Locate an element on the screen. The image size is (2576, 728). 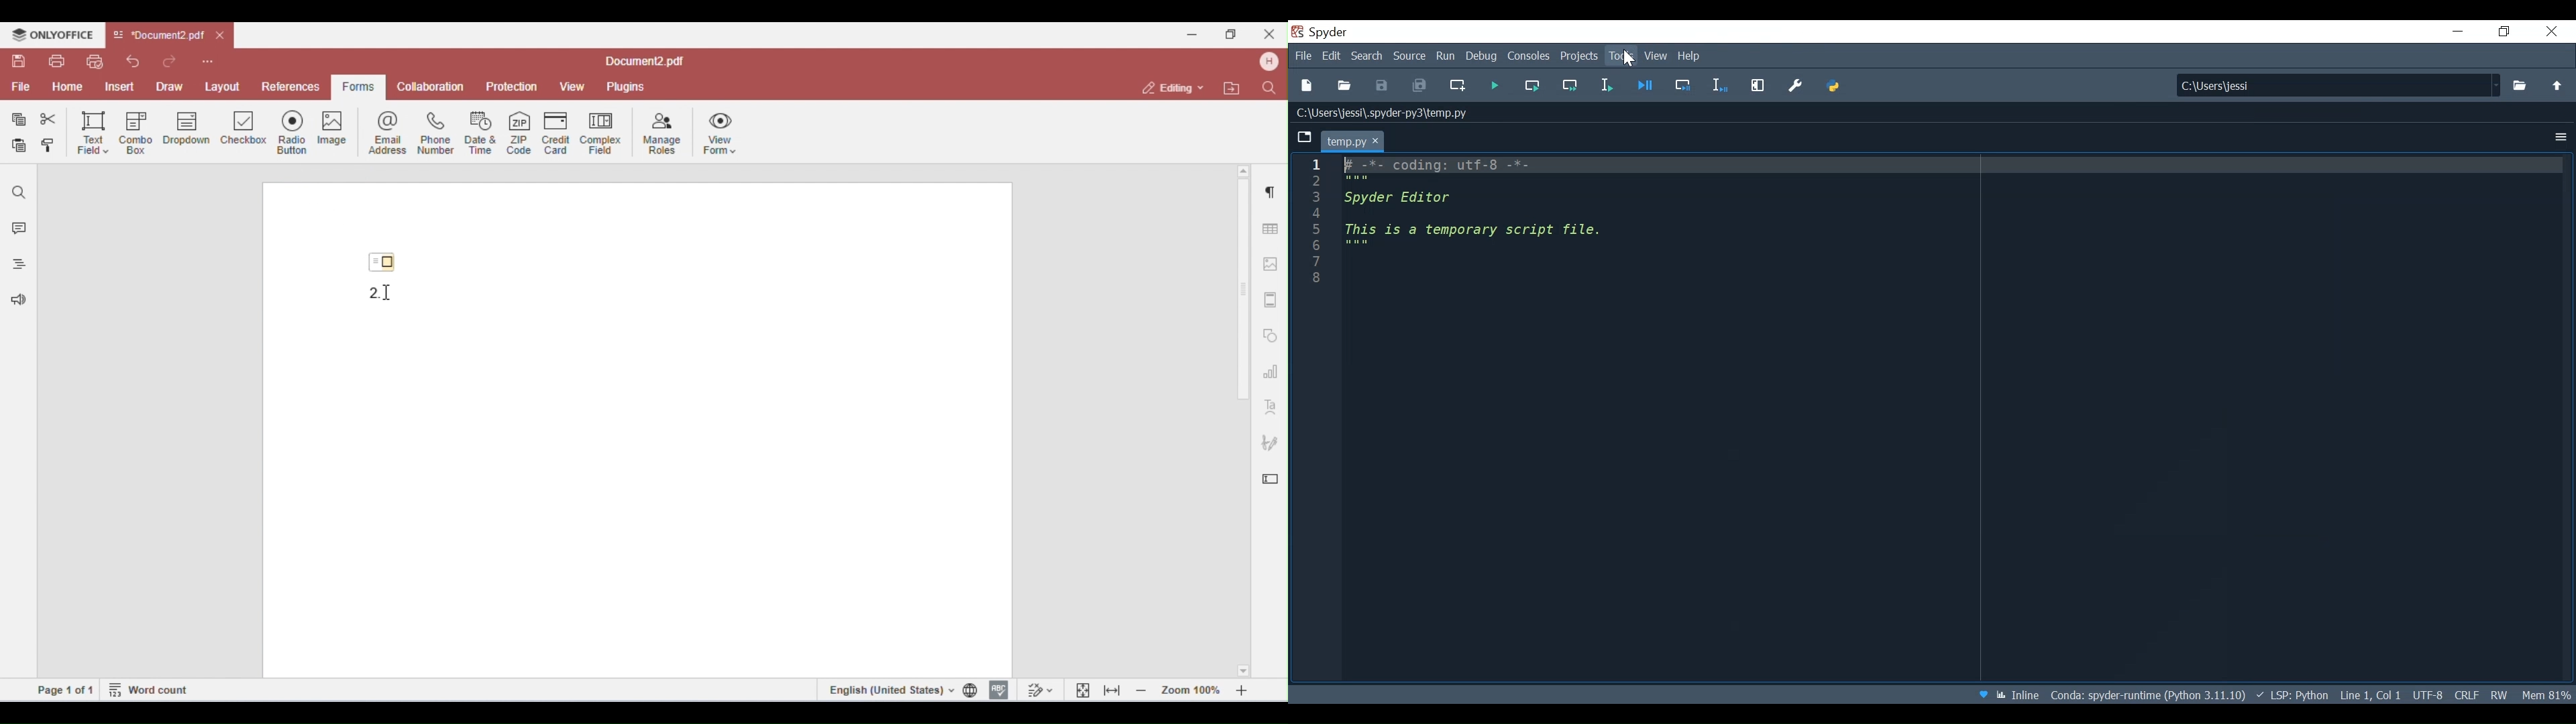
Move up is located at coordinates (2555, 84).